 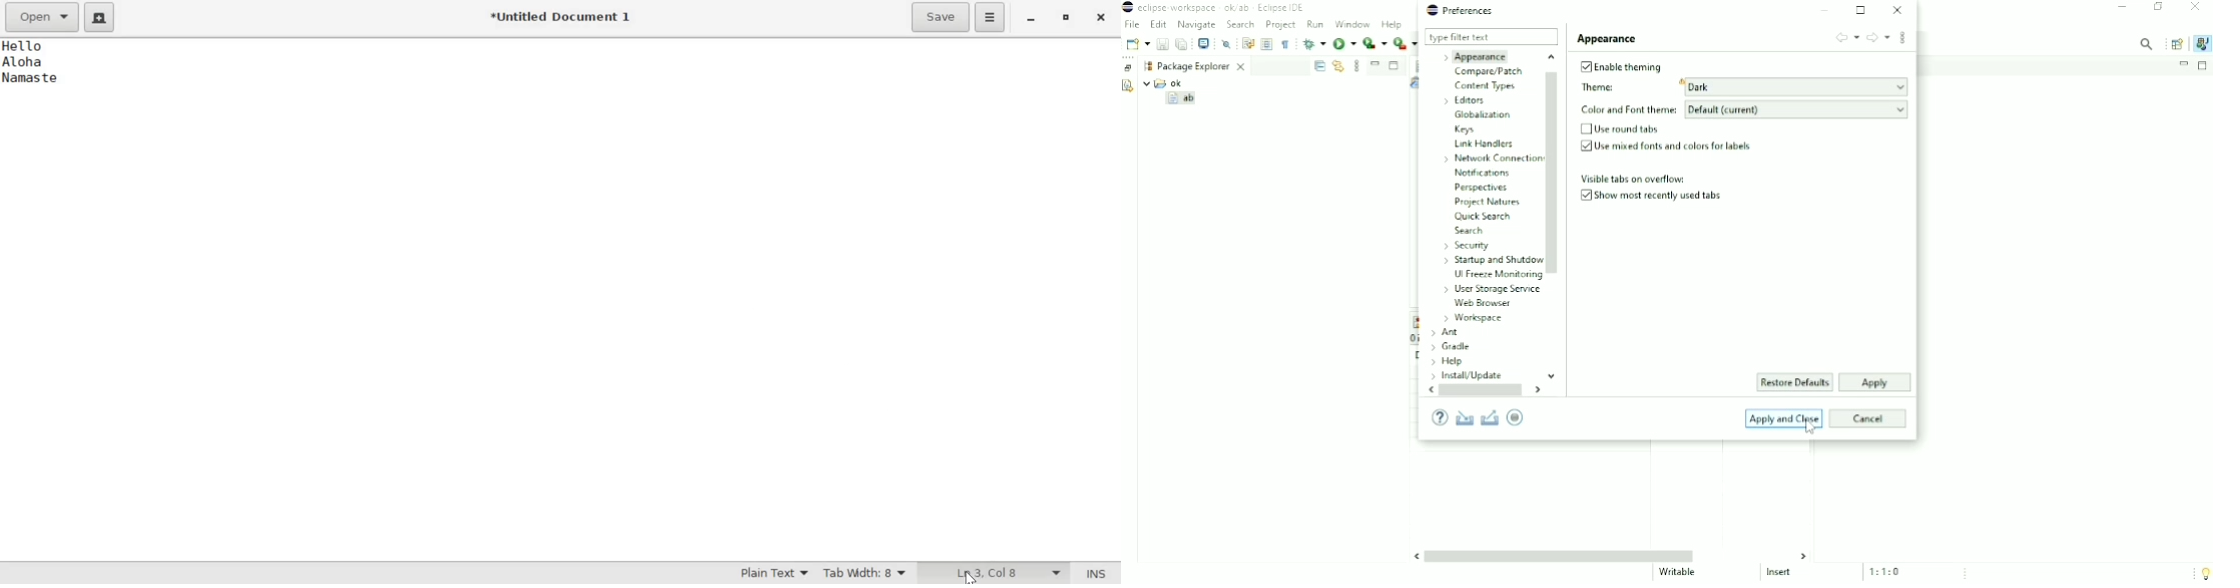 What do you see at coordinates (1740, 88) in the screenshot?
I see `Theme changed` at bounding box center [1740, 88].